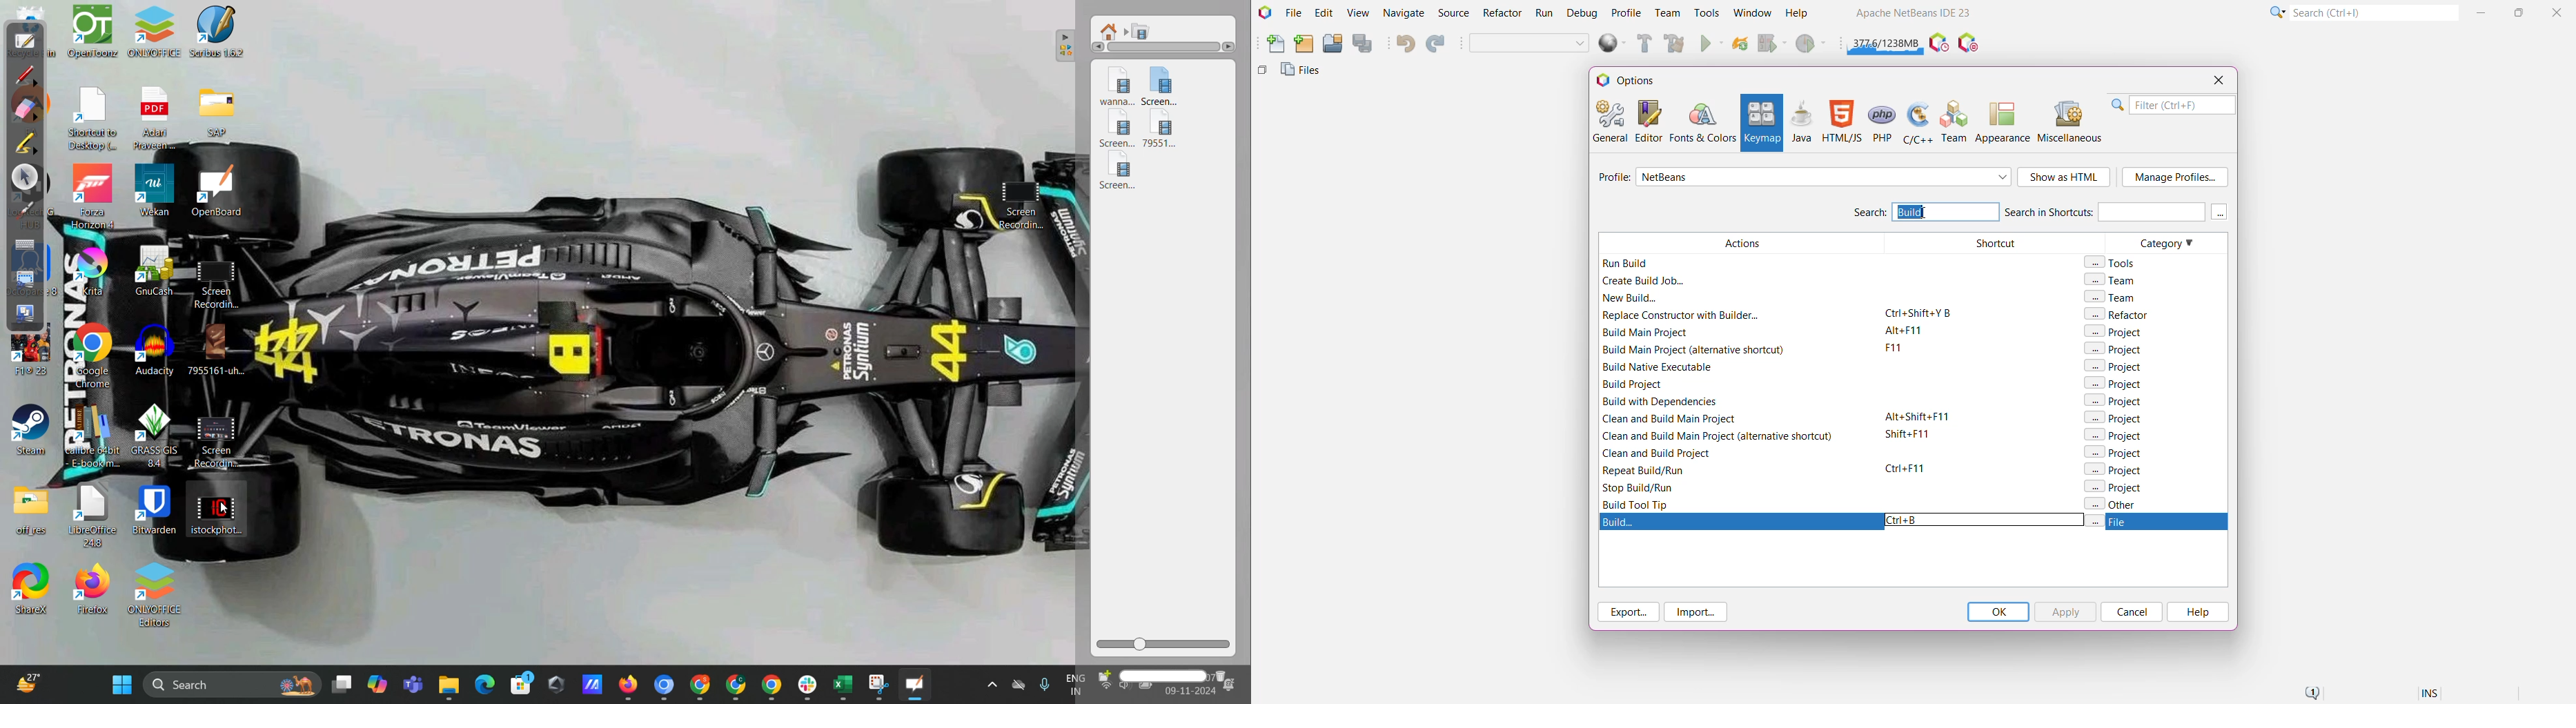 This screenshot has height=728, width=2576. What do you see at coordinates (159, 121) in the screenshot?
I see `Adan Pravenn` at bounding box center [159, 121].